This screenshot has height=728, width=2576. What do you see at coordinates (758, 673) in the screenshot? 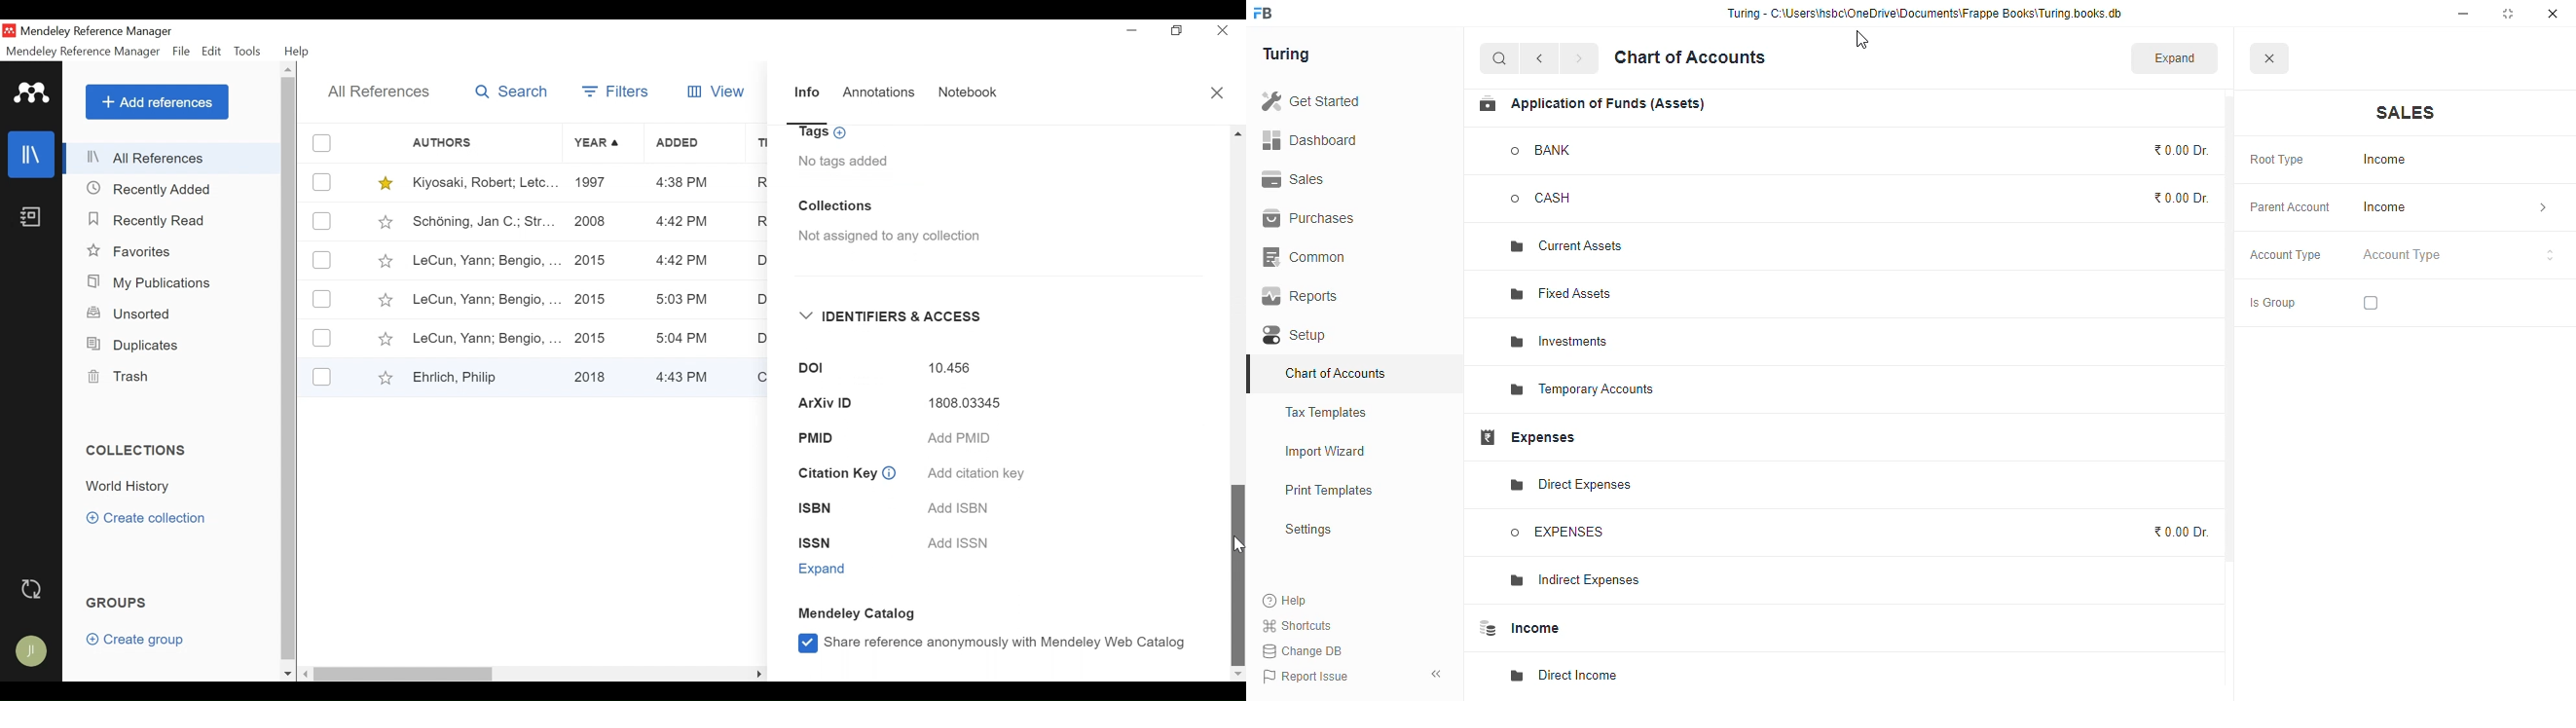
I see `scroll right` at bounding box center [758, 673].